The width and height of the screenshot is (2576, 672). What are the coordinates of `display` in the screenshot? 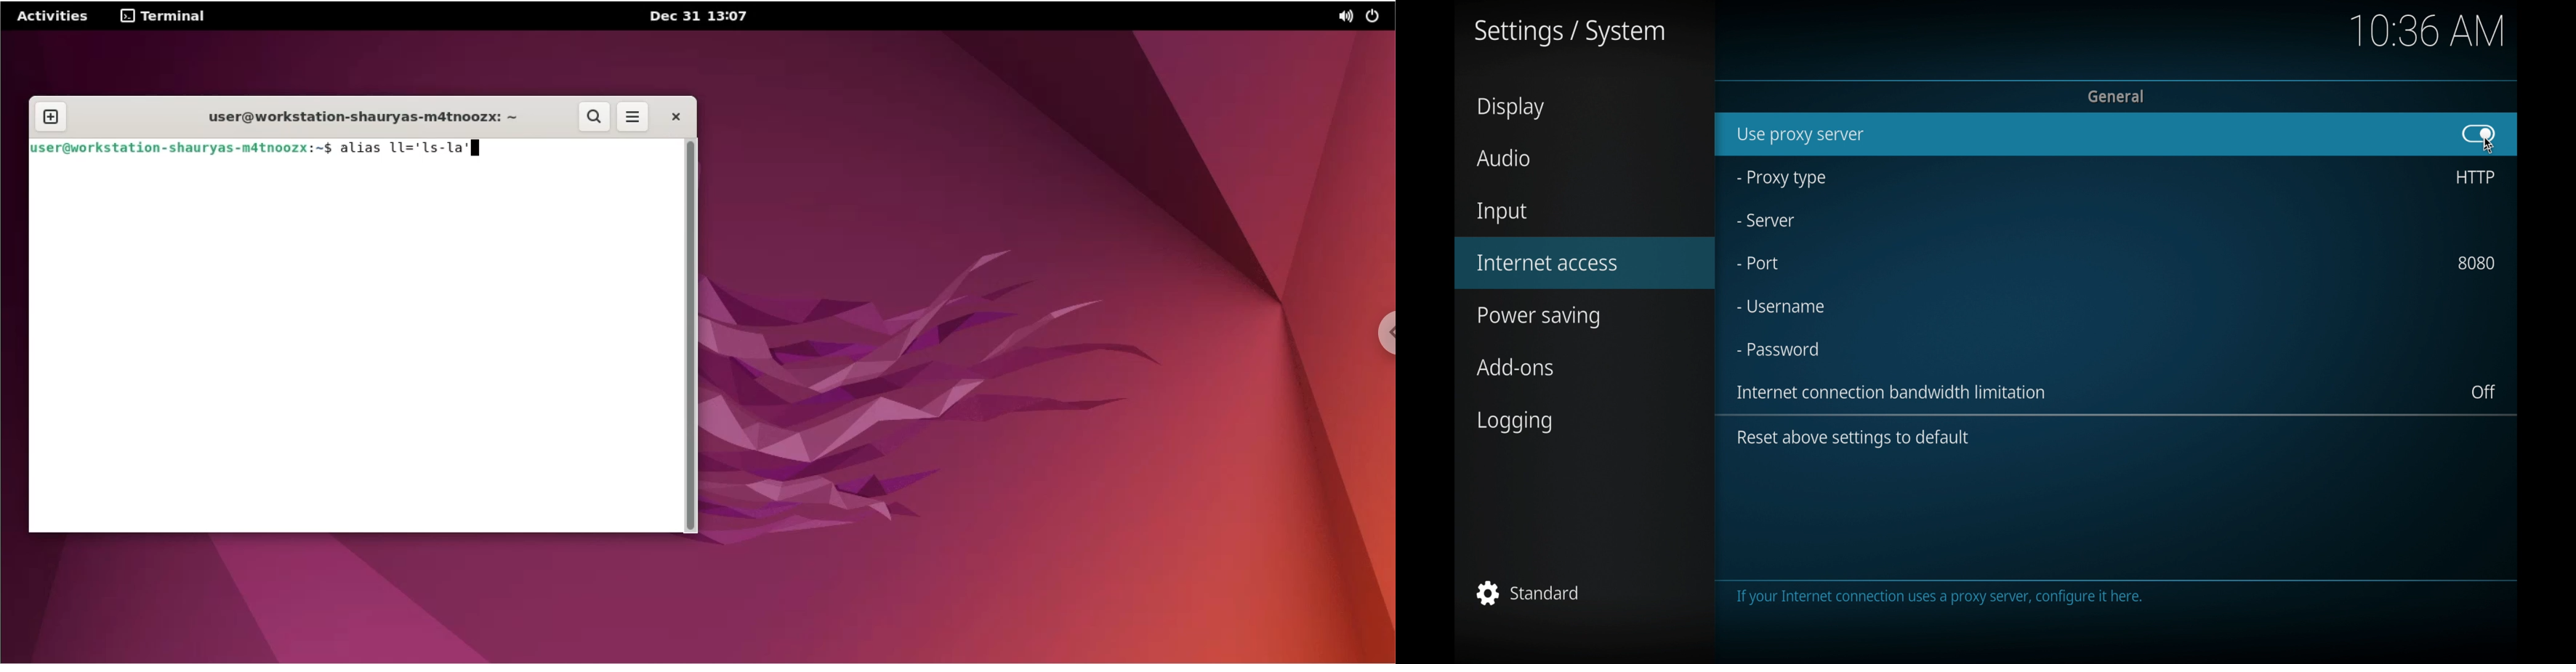 It's located at (1511, 108).